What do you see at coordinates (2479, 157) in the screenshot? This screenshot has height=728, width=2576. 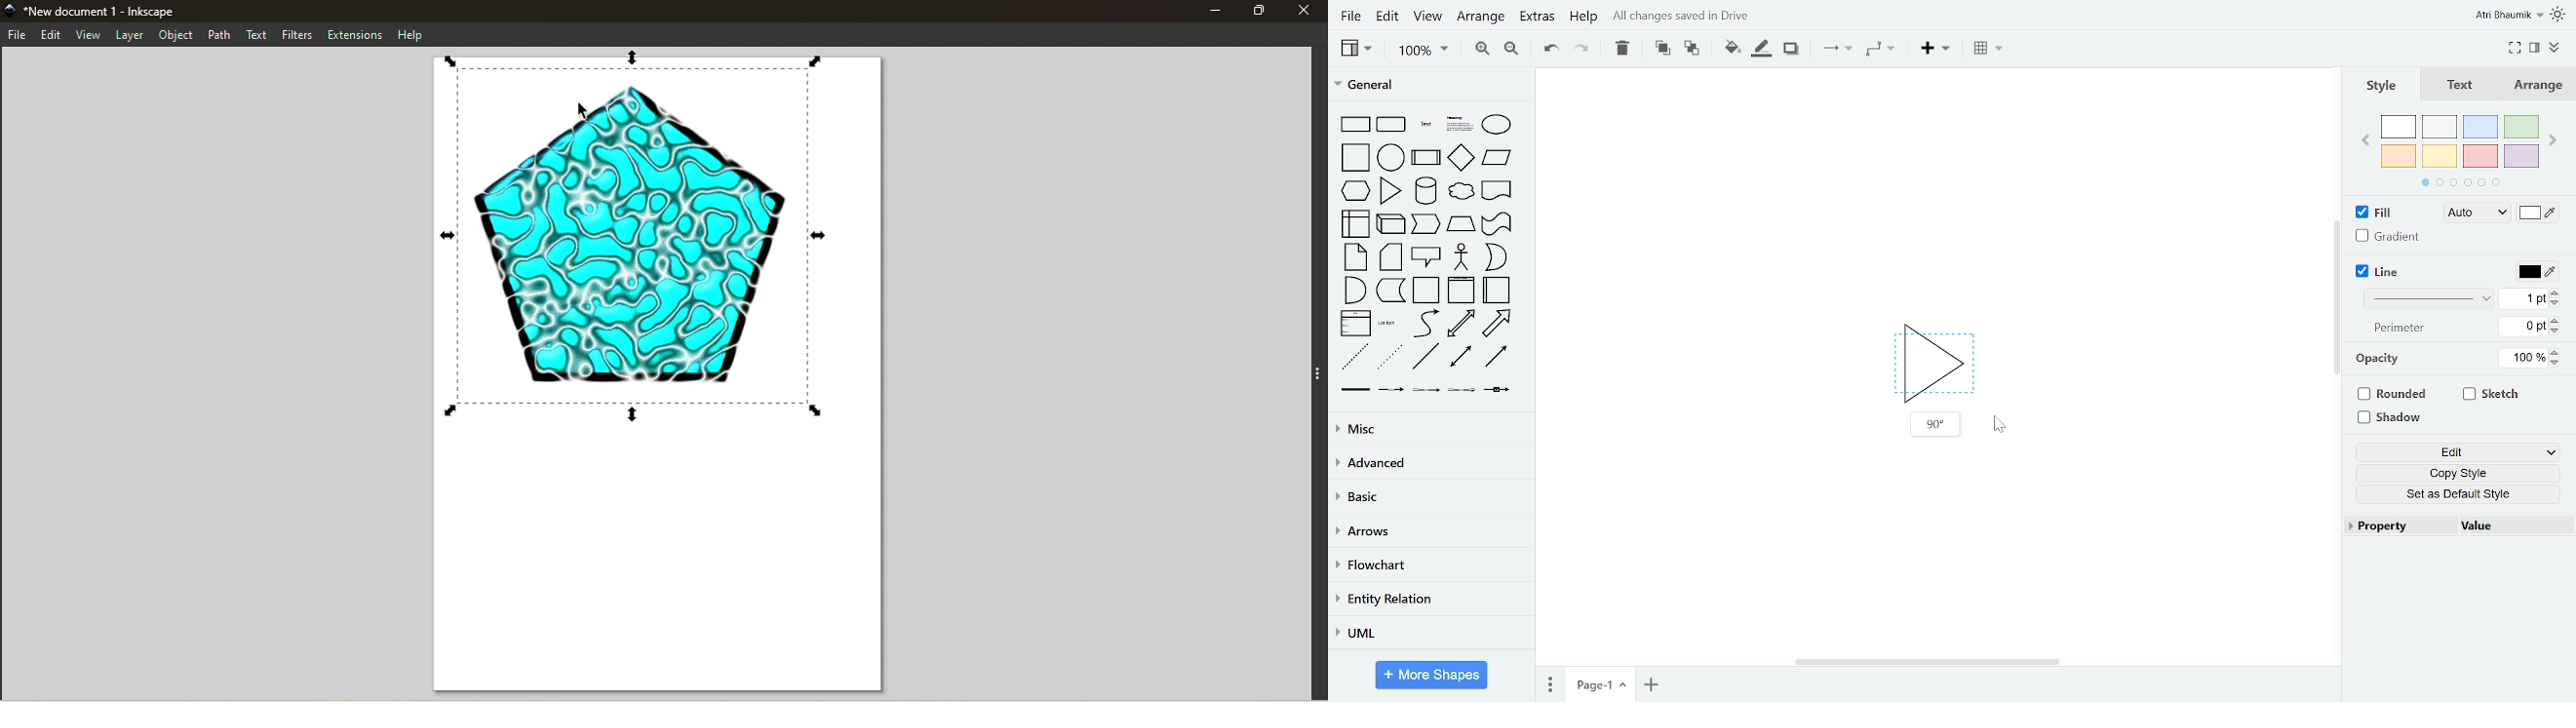 I see `red` at bounding box center [2479, 157].